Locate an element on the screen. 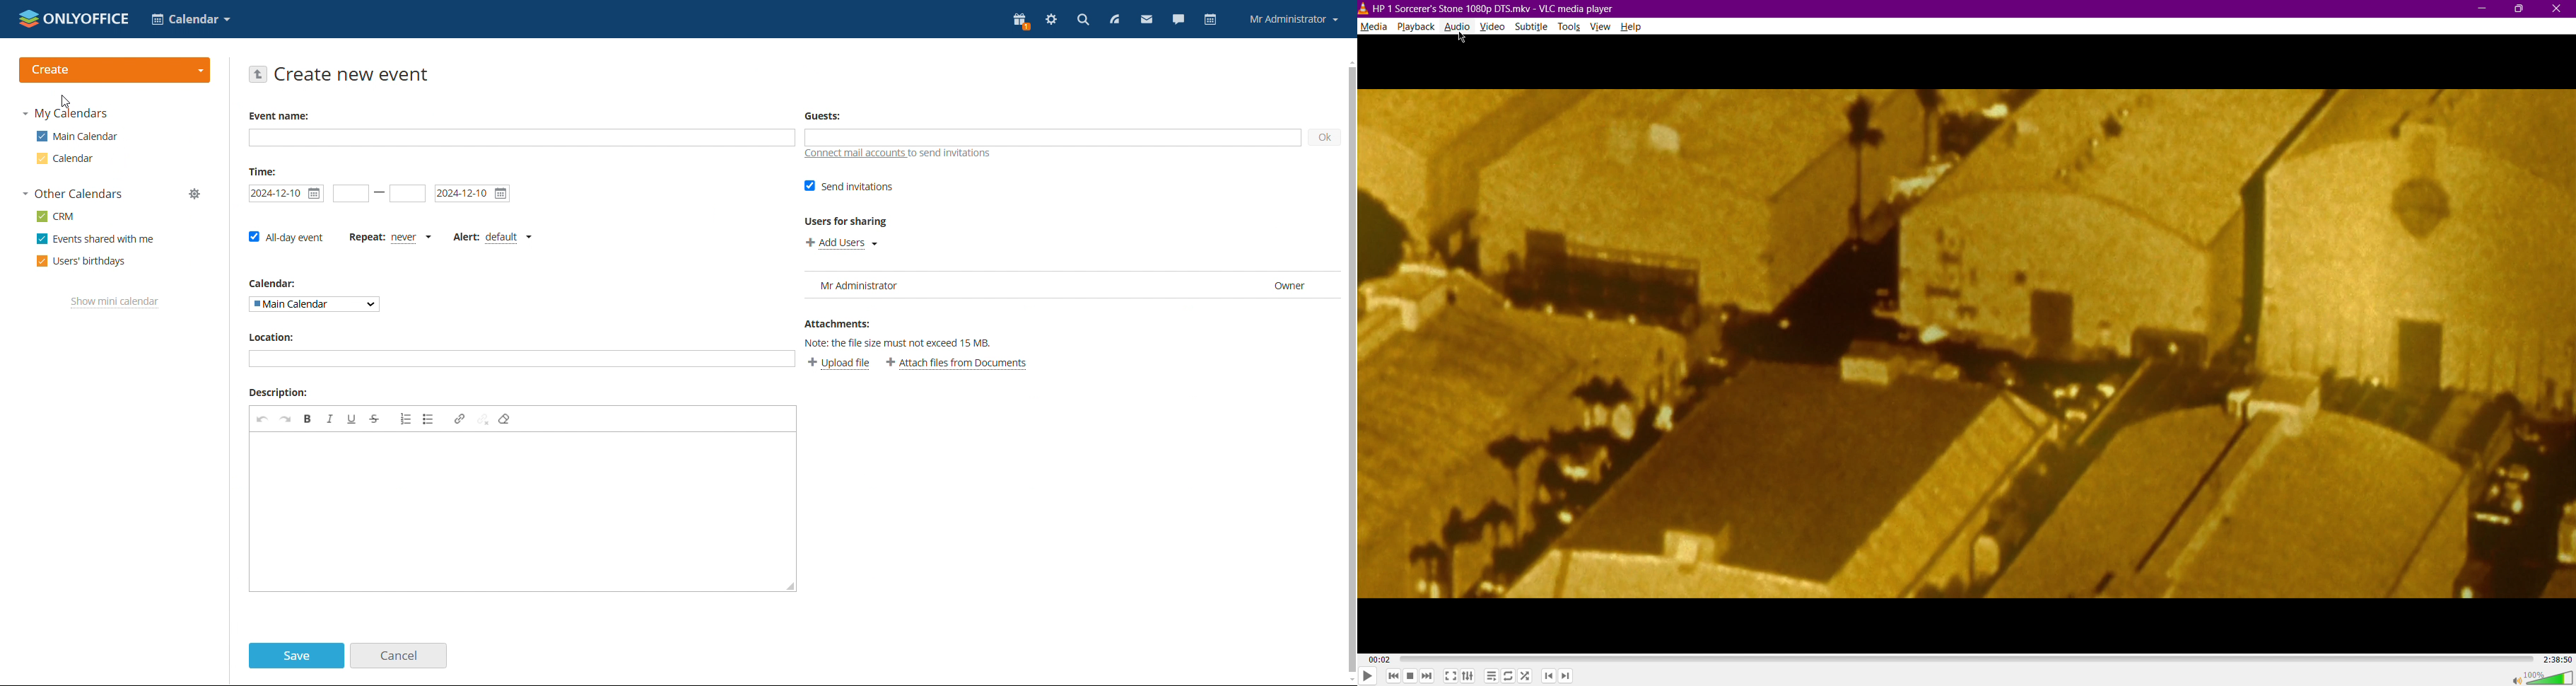 The width and height of the screenshot is (2576, 700). end date is located at coordinates (473, 194).